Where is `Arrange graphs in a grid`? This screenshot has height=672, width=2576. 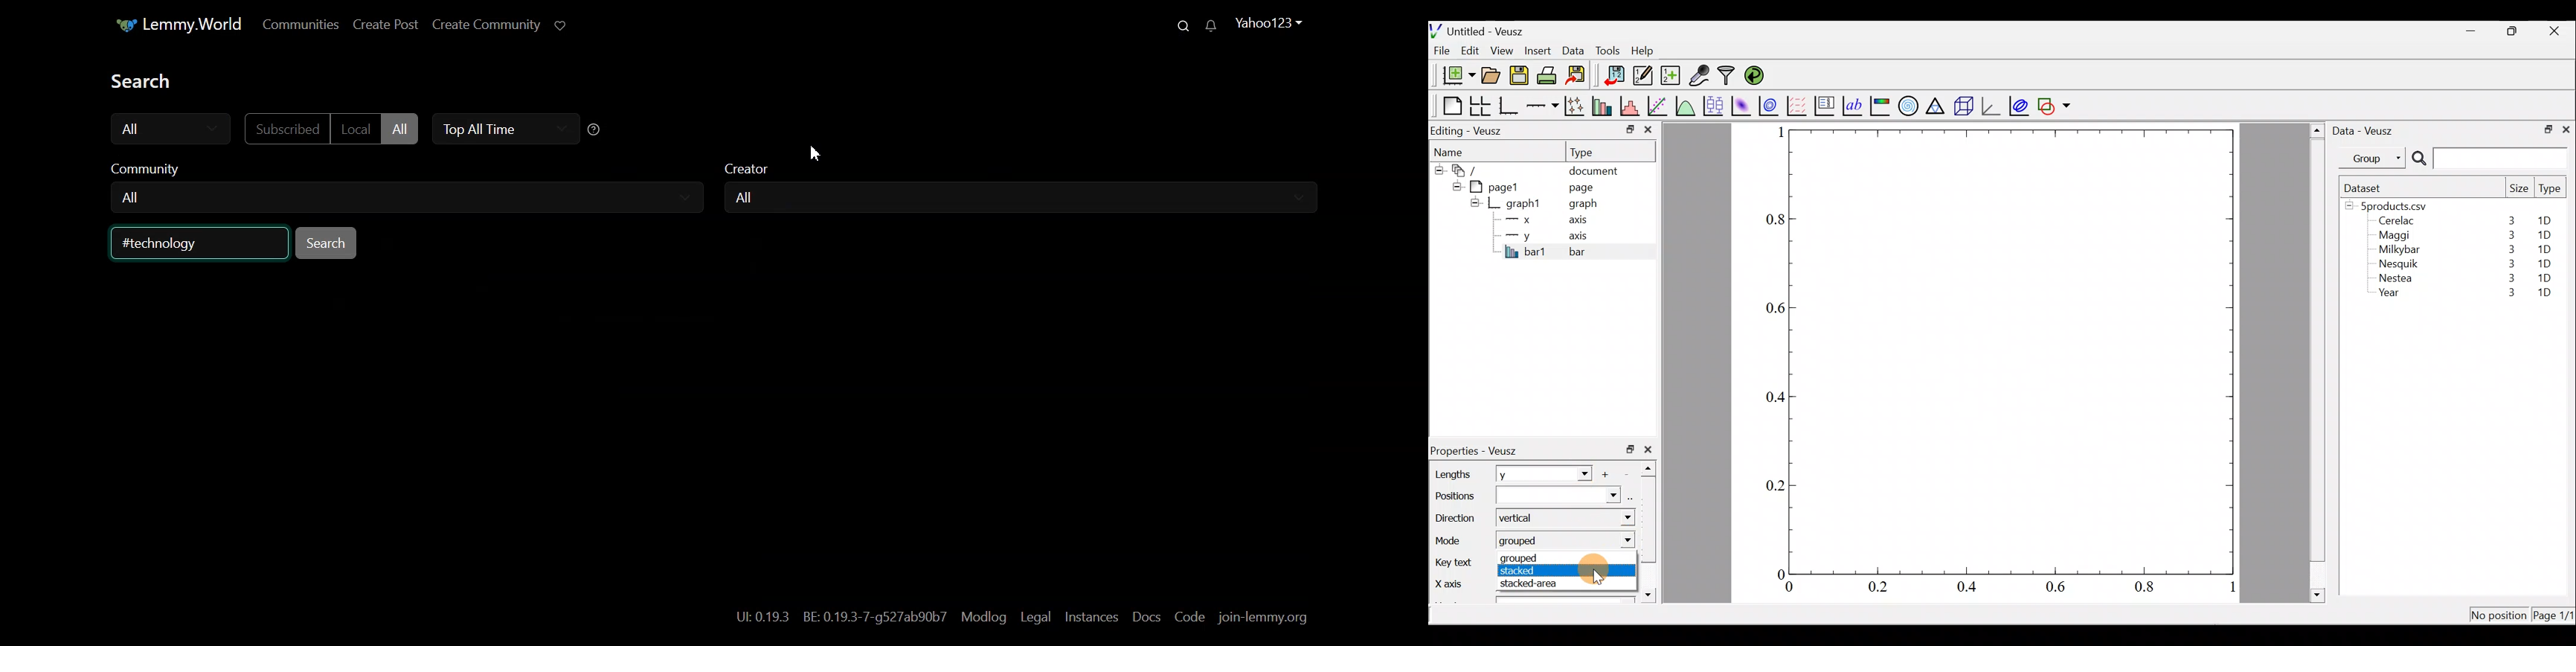
Arrange graphs in a grid is located at coordinates (1480, 106).